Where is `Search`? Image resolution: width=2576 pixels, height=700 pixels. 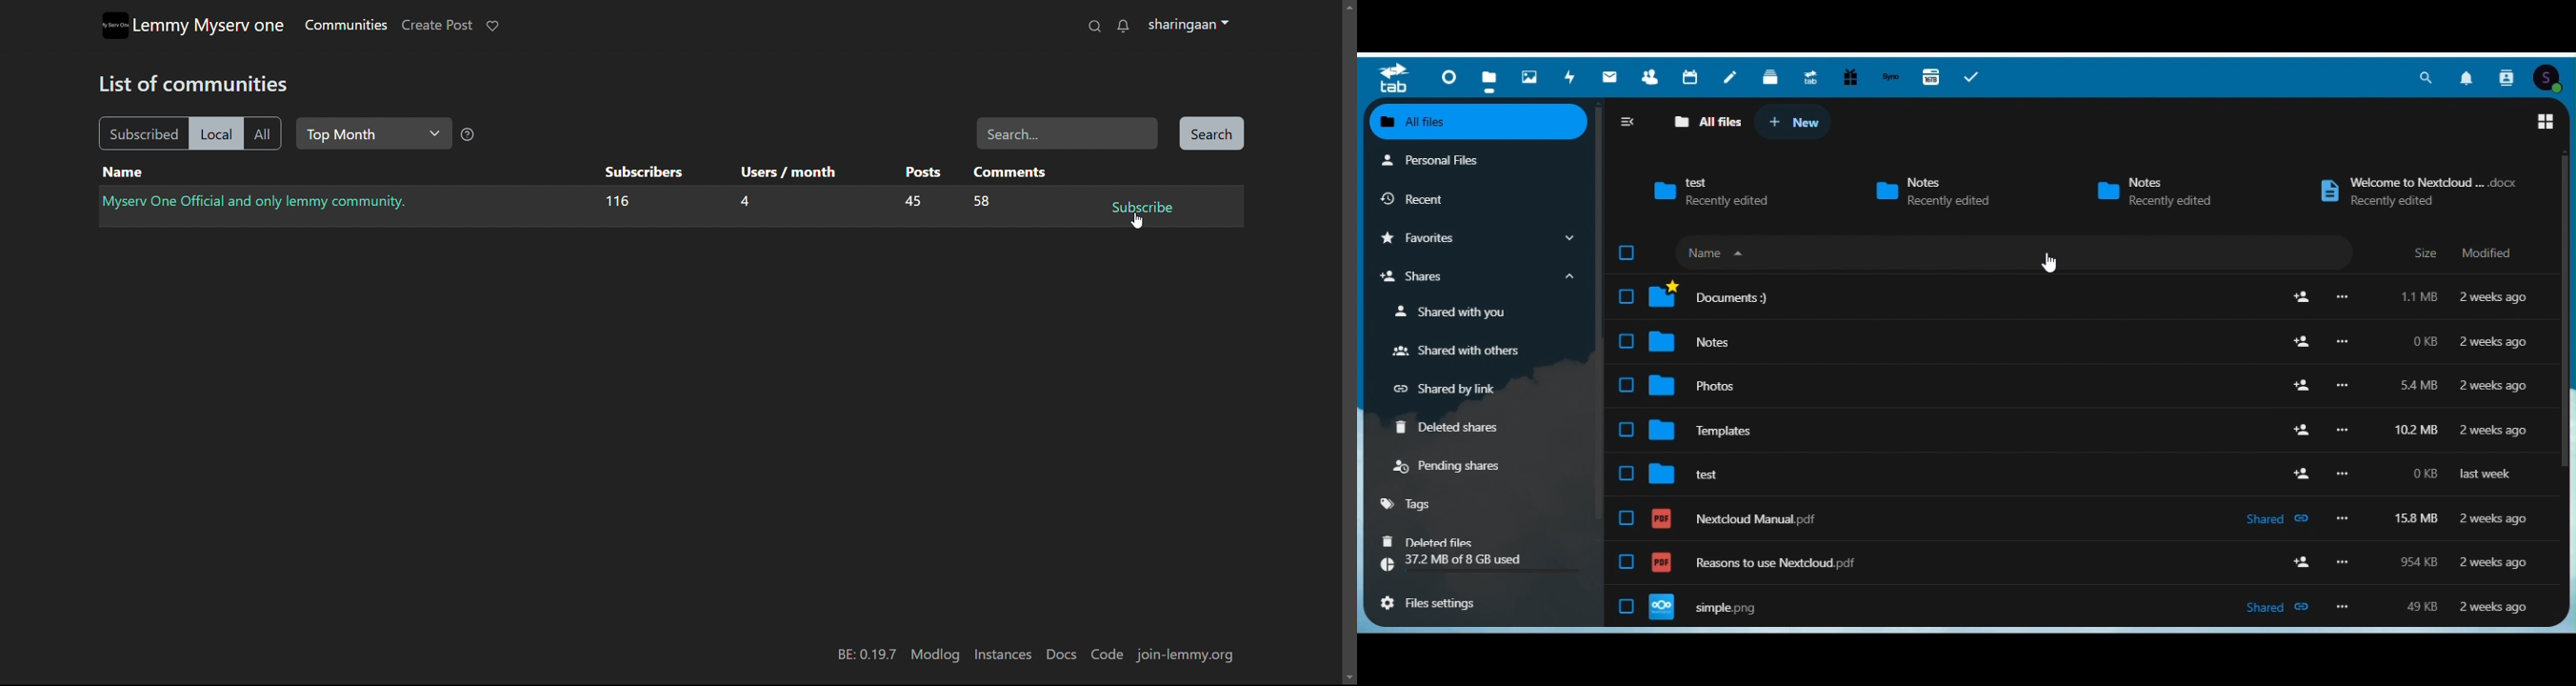 Search is located at coordinates (2429, 75).